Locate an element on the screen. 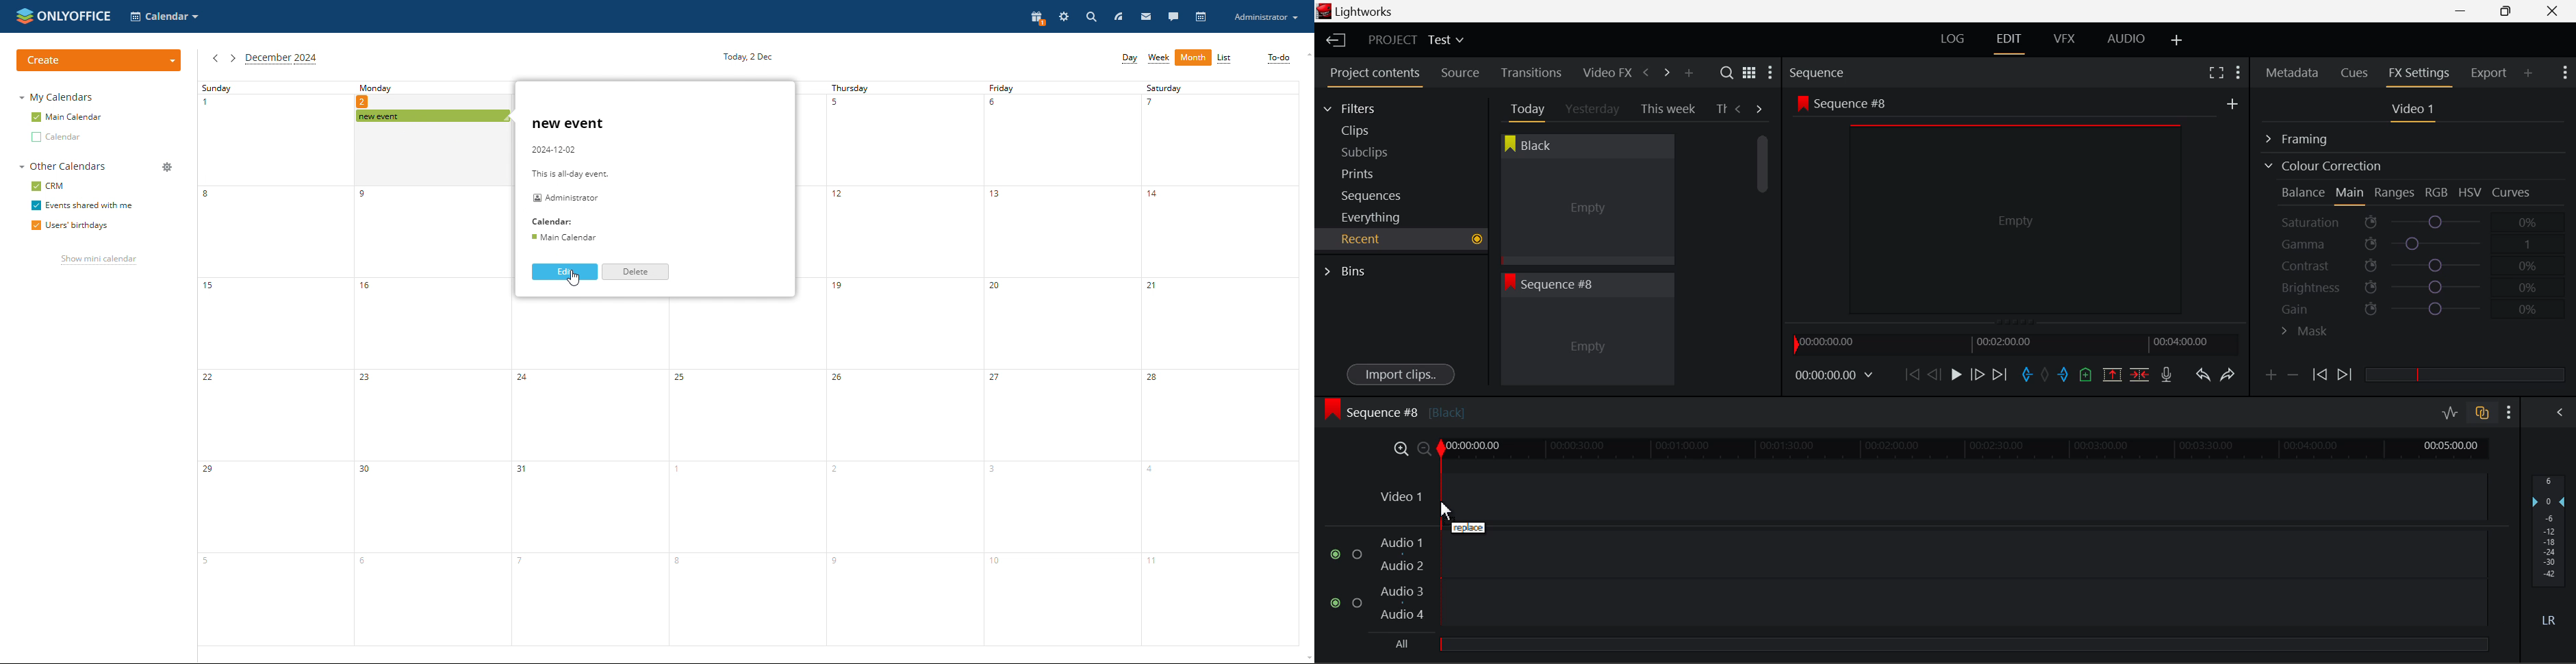 This screenshot has height=672, width=2576. Show Settings is located at coordinates (2564, 71).